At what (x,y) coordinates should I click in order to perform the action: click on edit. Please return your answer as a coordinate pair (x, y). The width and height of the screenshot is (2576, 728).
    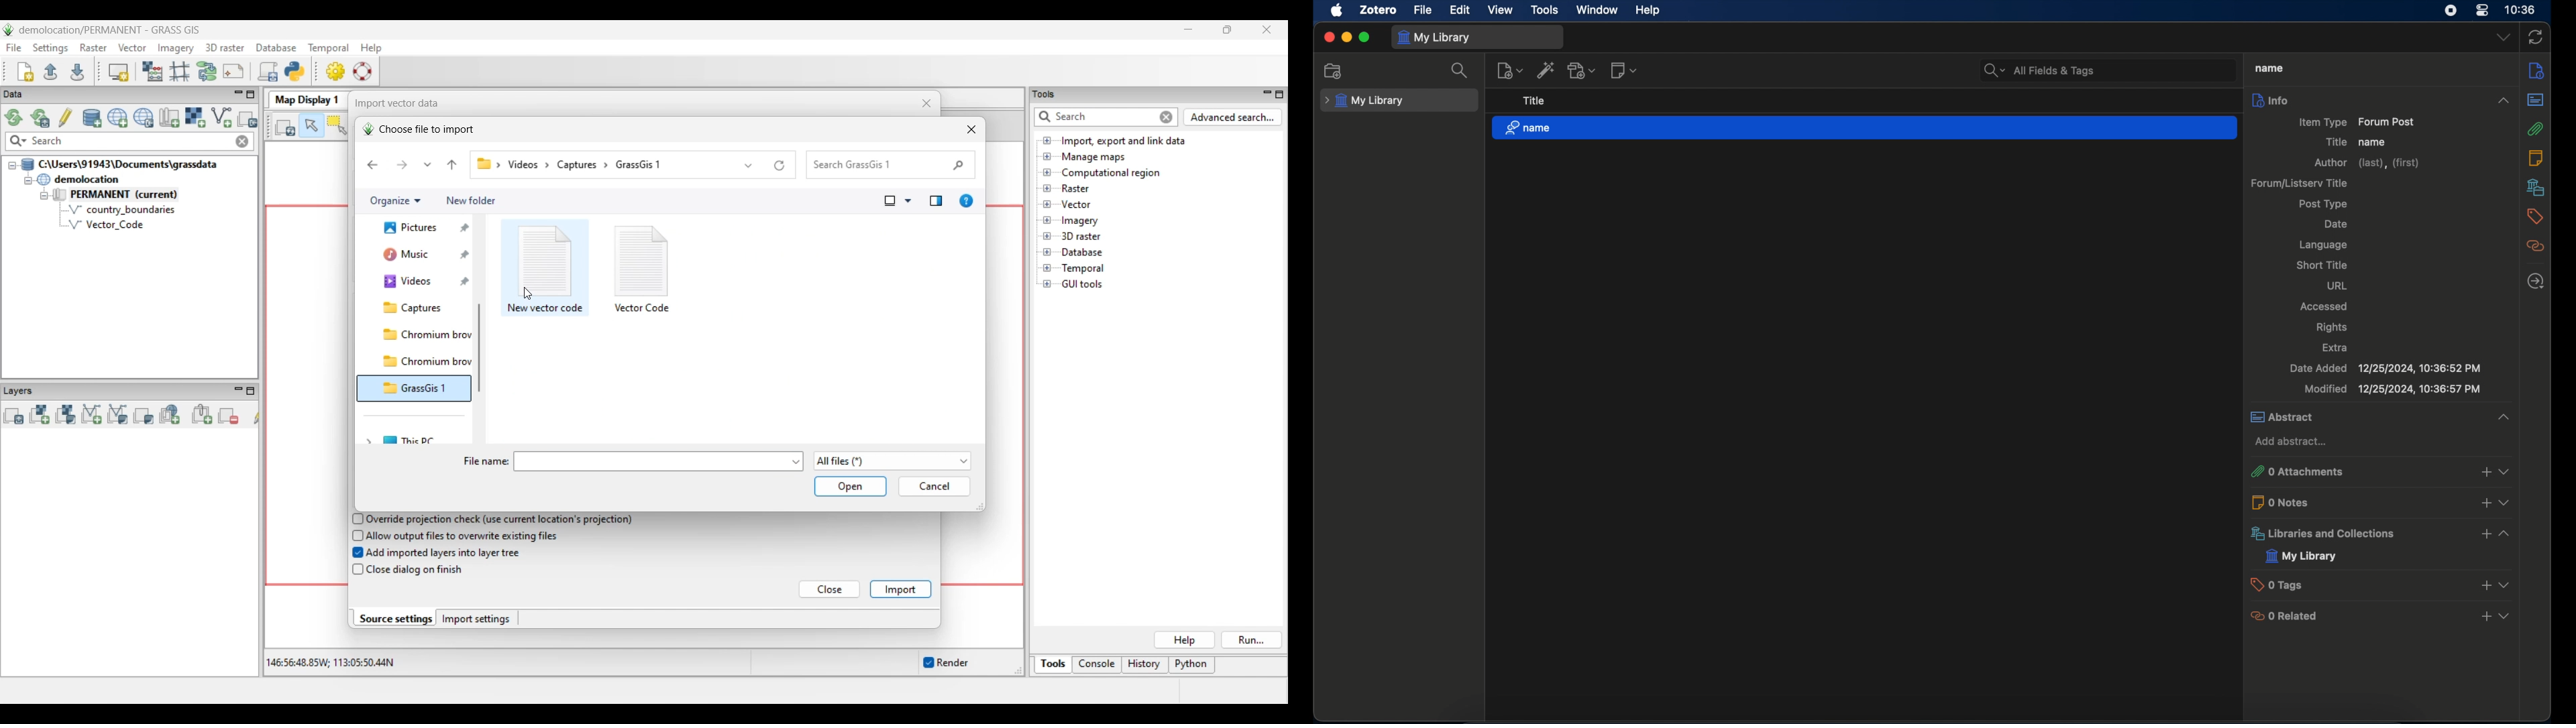
    Looking at the image, I should click on (1462, 10).